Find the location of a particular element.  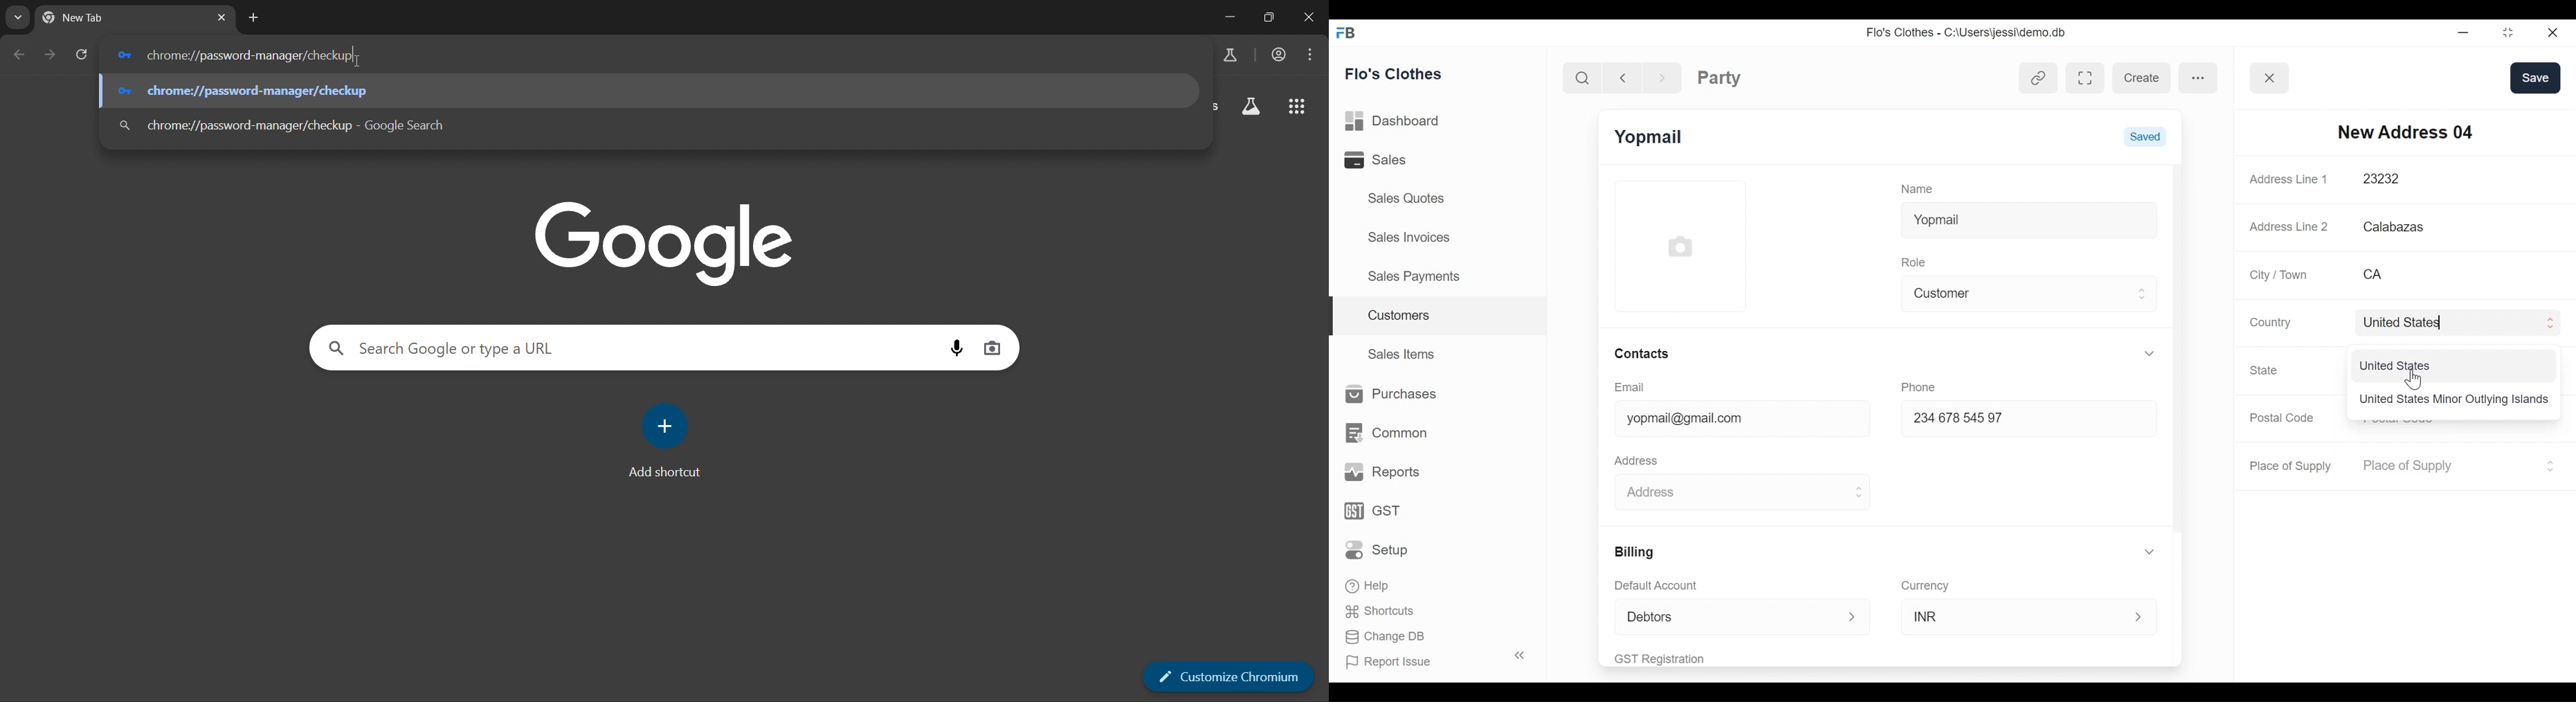

Profile Picture is located at coordinates (1682, 245).